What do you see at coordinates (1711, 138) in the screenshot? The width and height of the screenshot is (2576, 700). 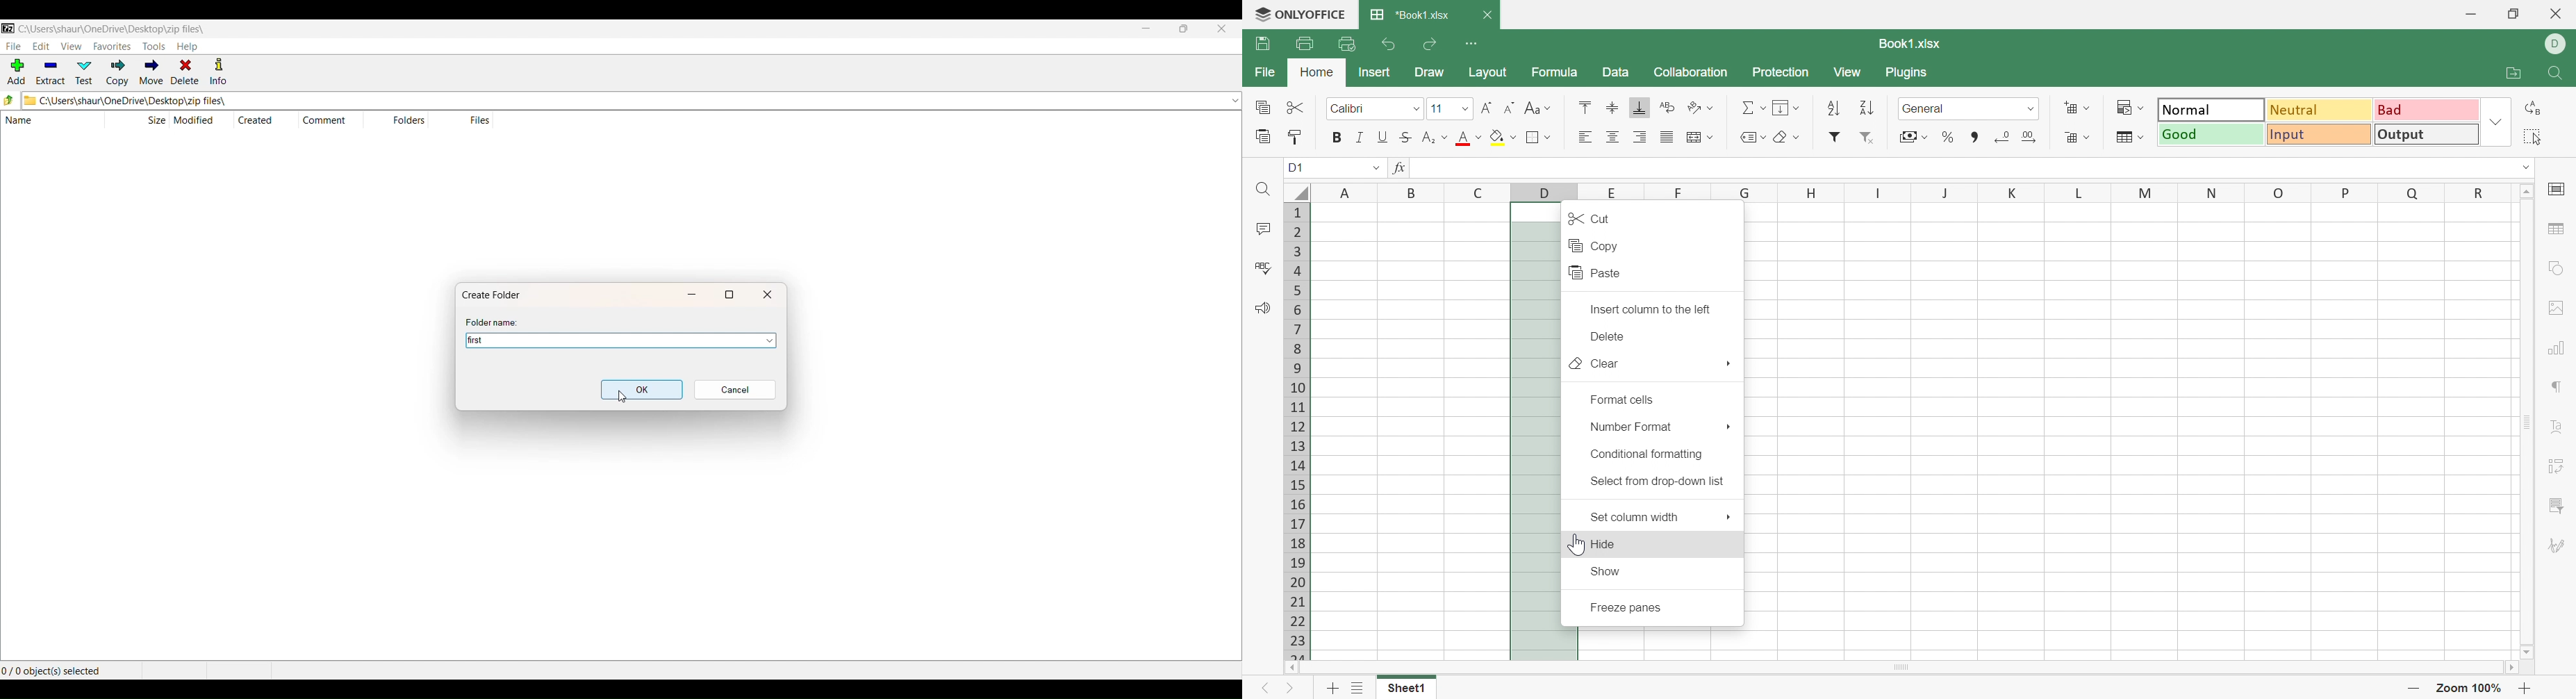 I see `Drop Down` at bounding box center [1711, 138].